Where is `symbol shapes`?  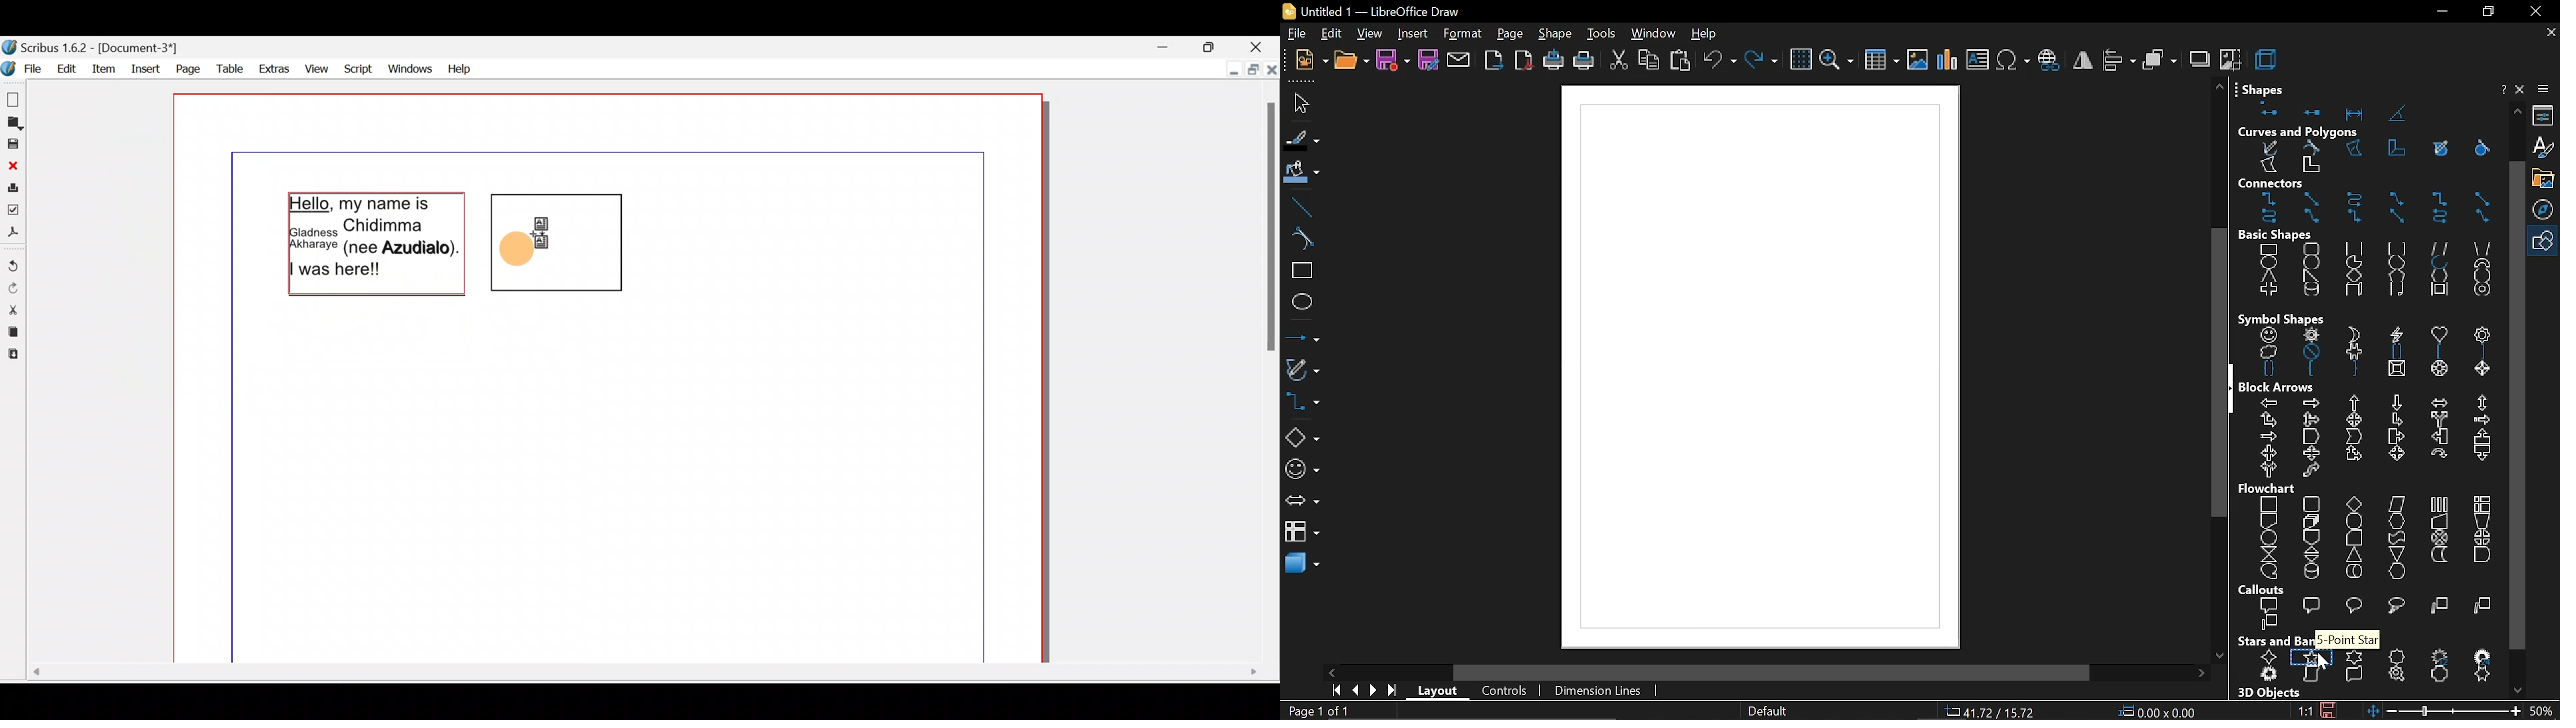
symbol shapes is located at coordinates (1303, 472).